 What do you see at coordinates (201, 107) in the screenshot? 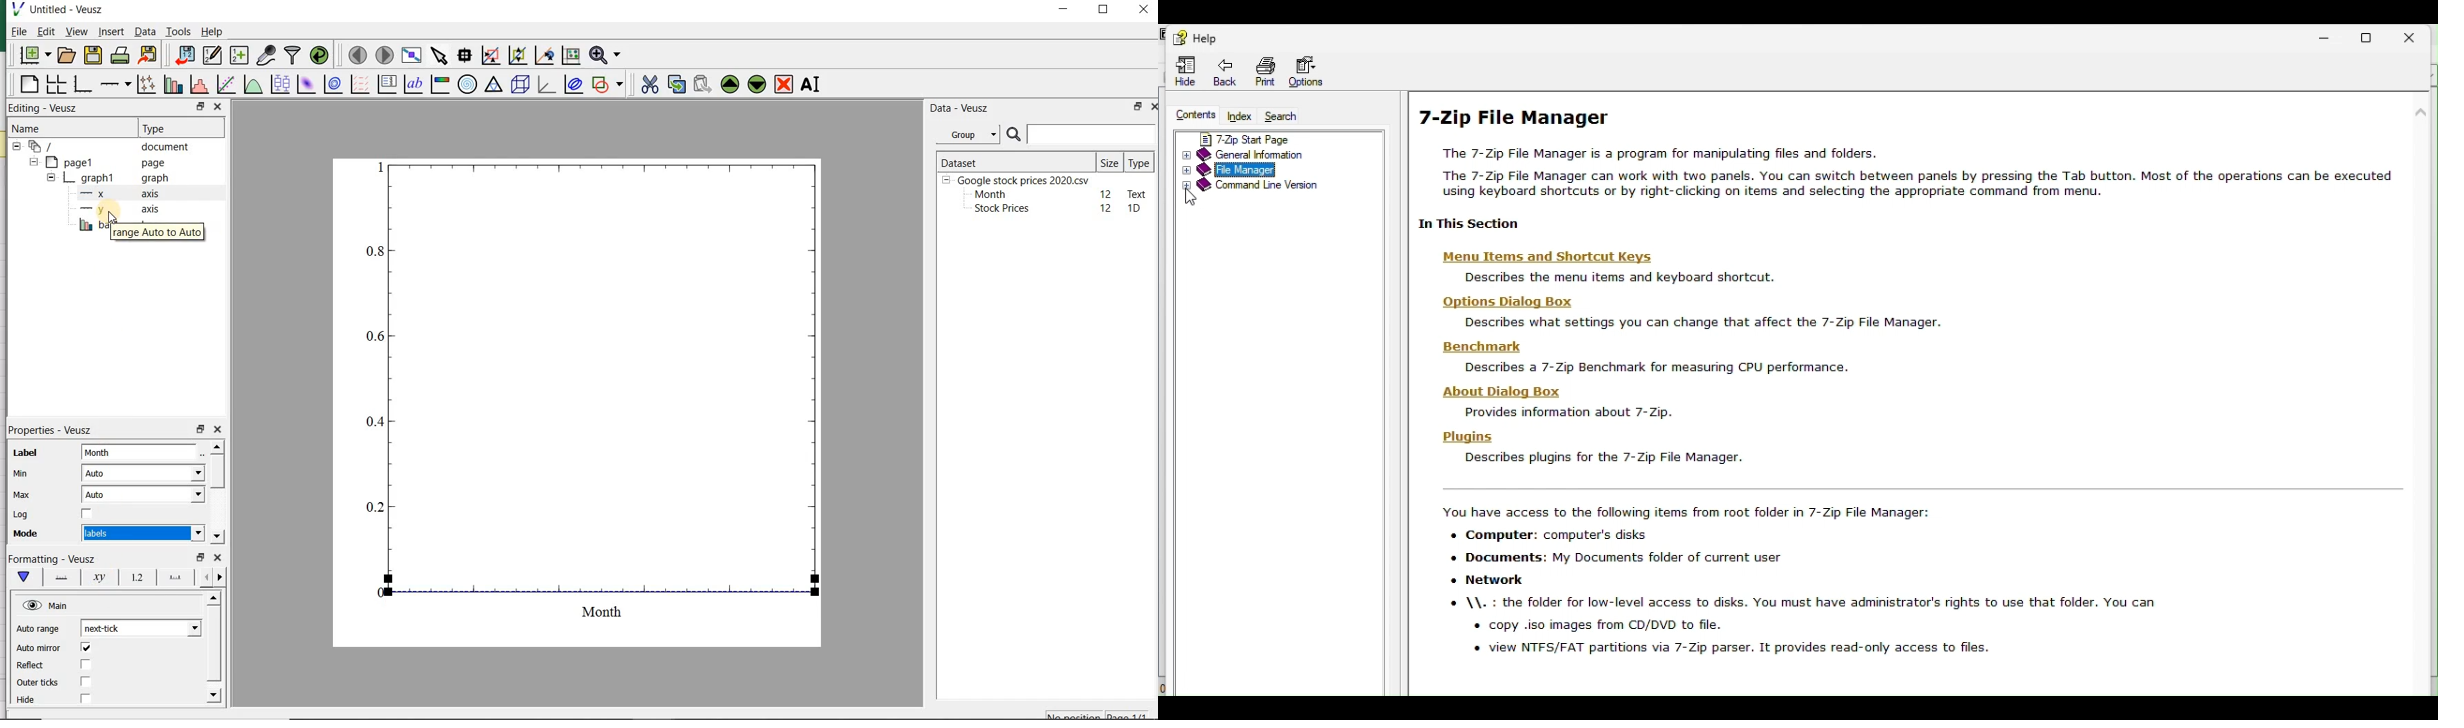
I see `restore` at bounding box center [201, 107].